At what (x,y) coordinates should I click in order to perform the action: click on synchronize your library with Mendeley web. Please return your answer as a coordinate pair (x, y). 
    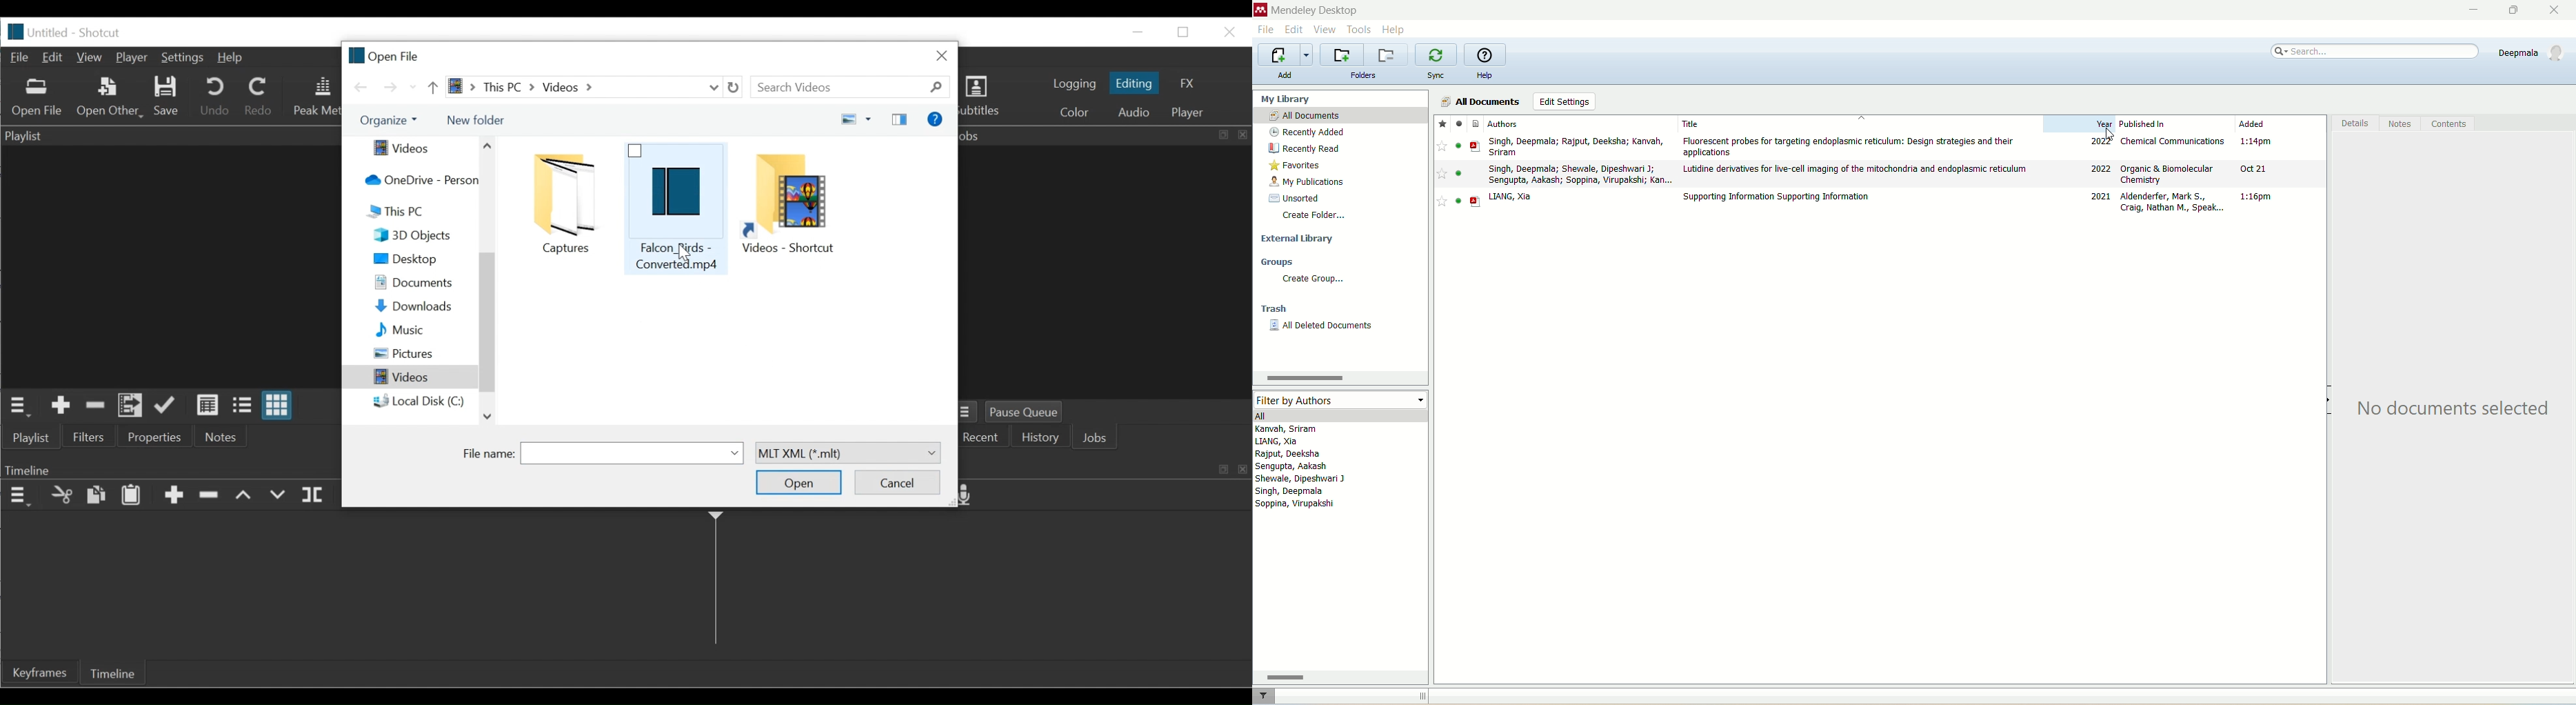
    Looking at the image, I should click on (1436, 53).